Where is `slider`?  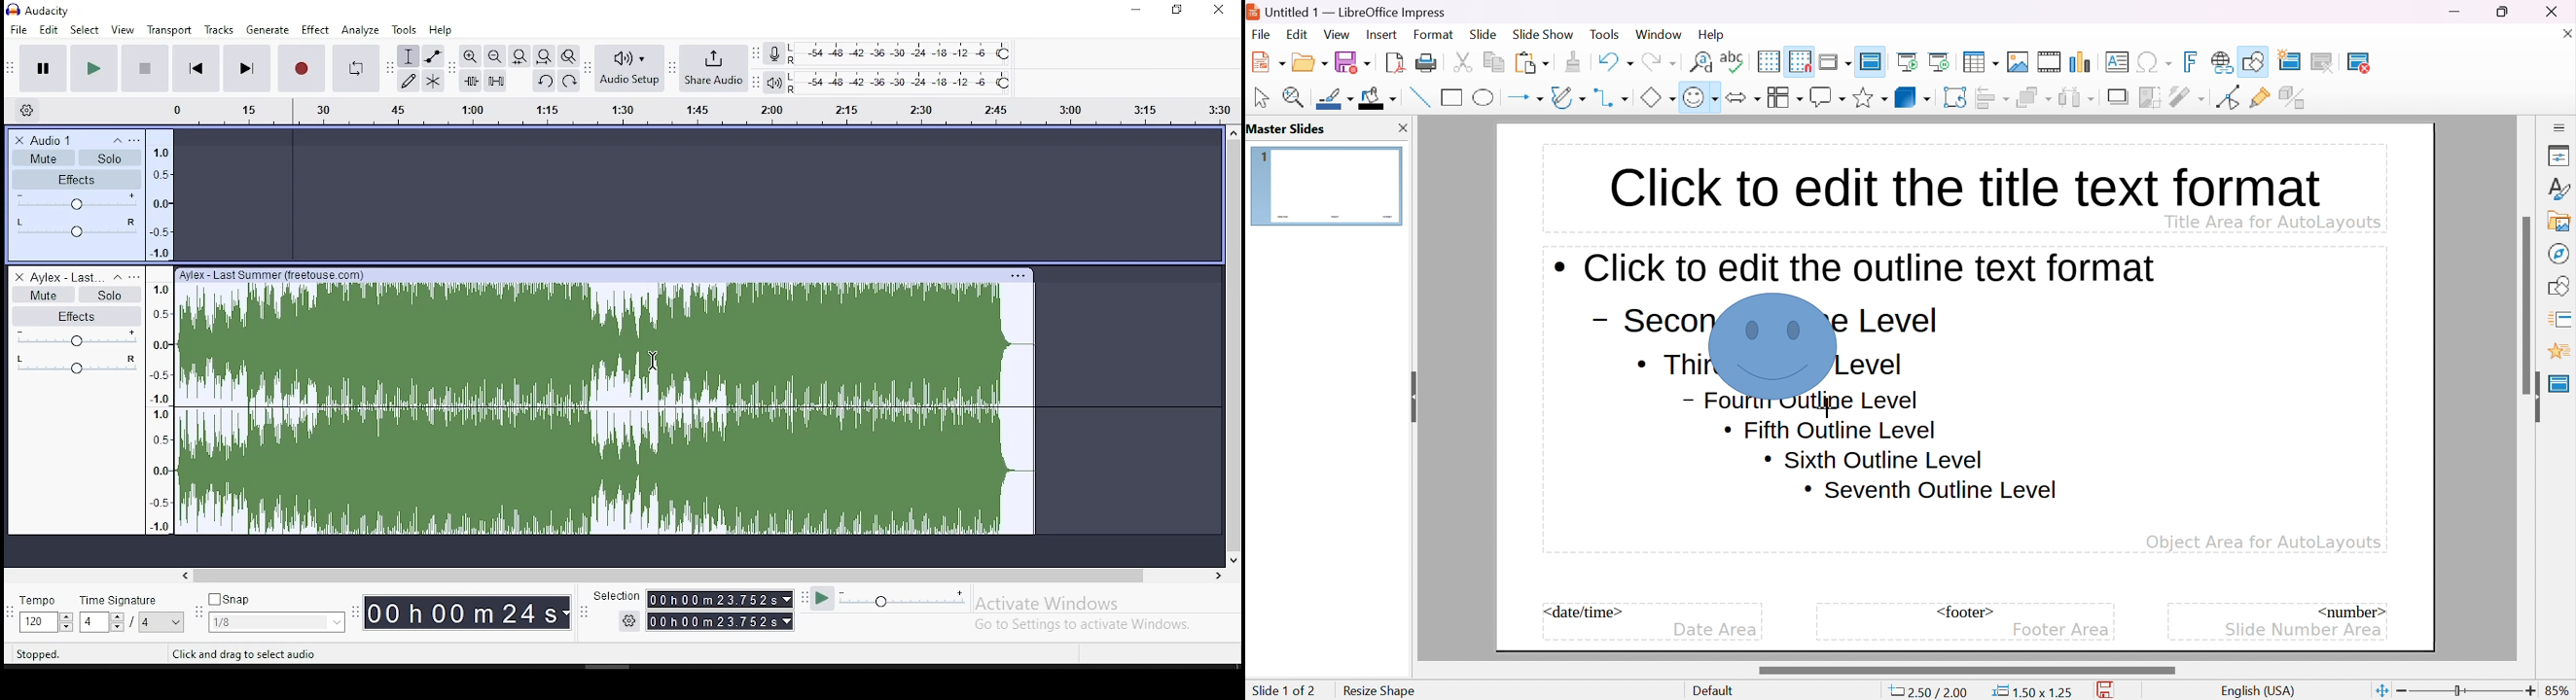 slider is located at coordinates (1966, 670).